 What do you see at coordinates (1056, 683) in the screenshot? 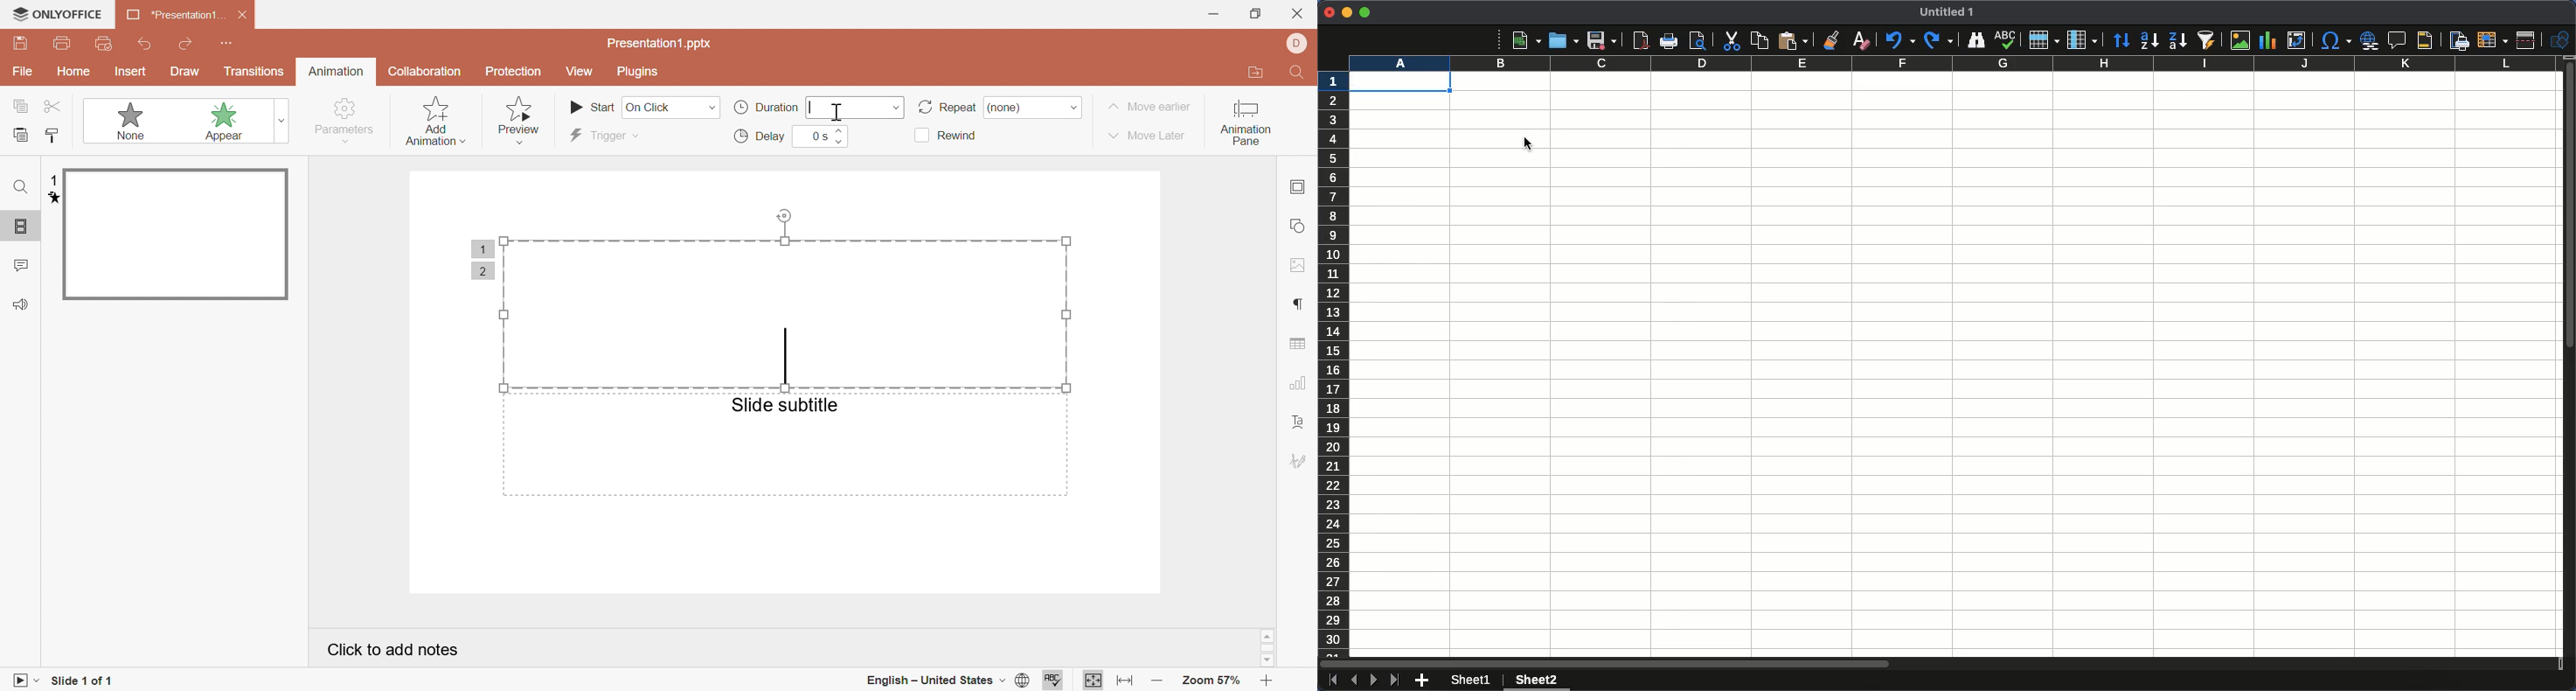
I see `spell checking` at bounding box center [1056, 683].